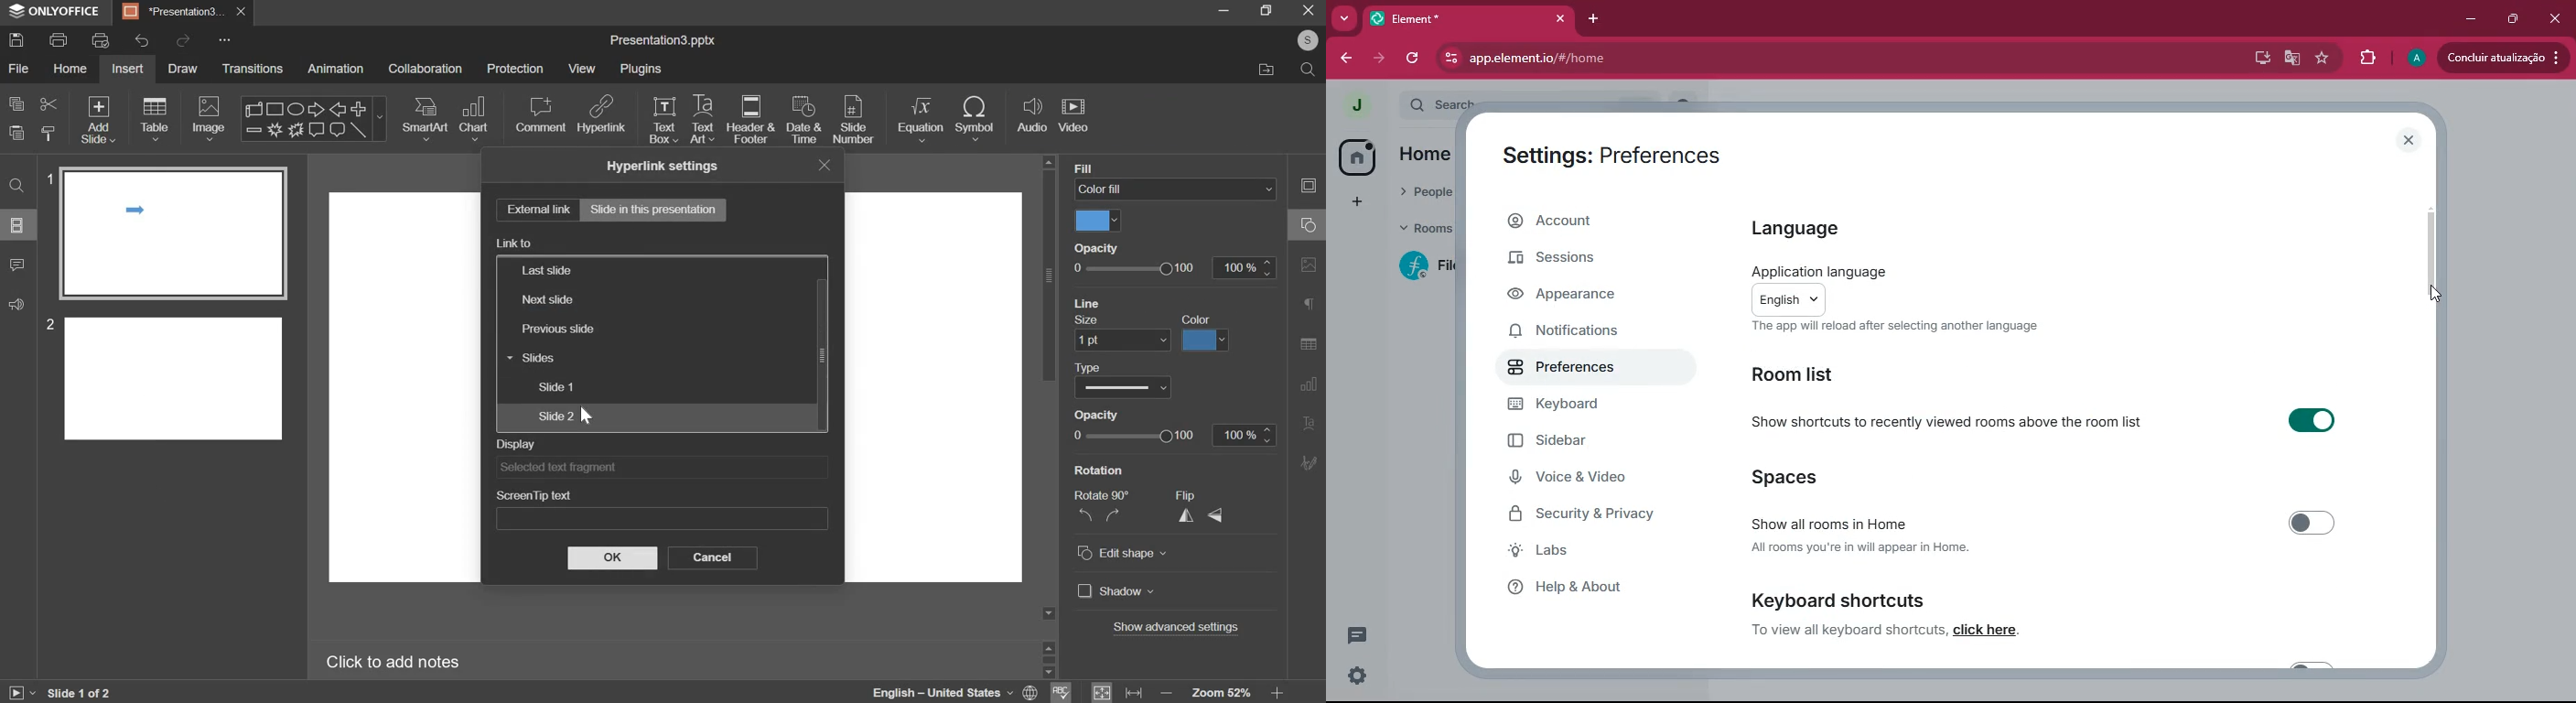  What do you see at coordinates (1598, 515) in the screenshot?
I see `security` at bounding box center [1598, 515].